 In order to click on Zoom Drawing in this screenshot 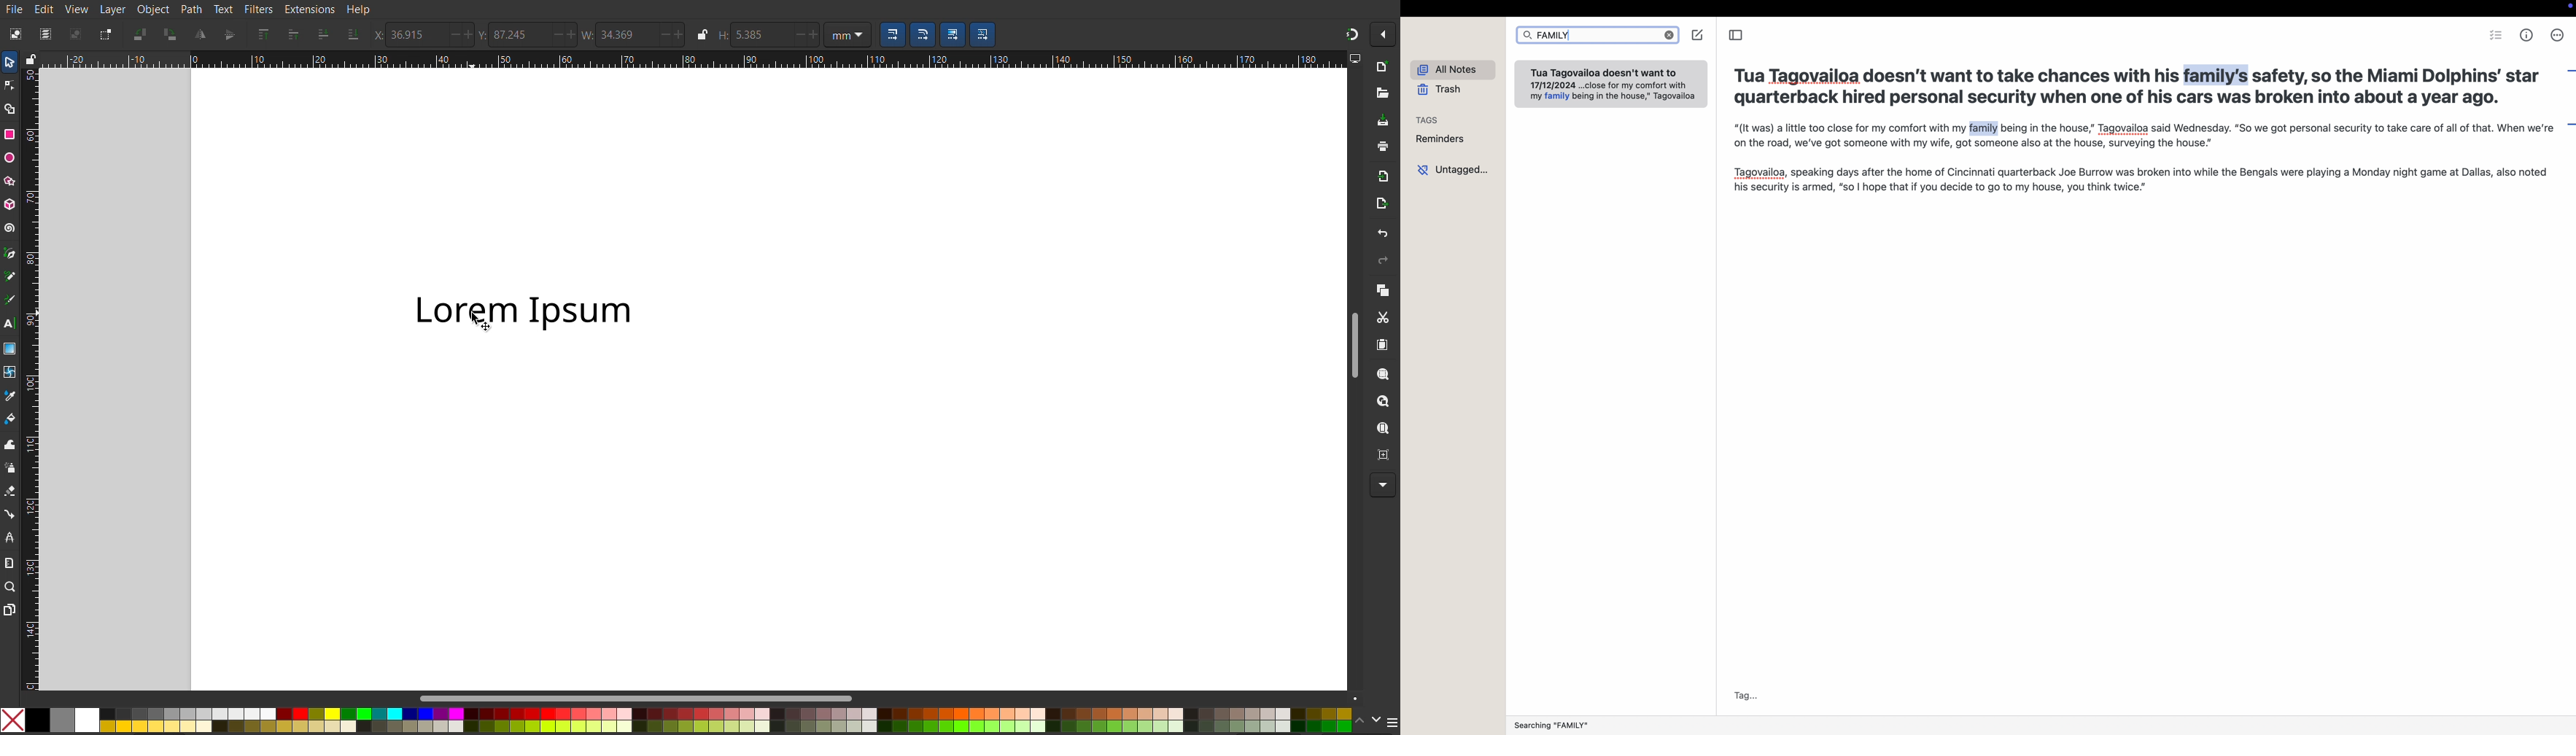, I will do `click(1378, 401)`.